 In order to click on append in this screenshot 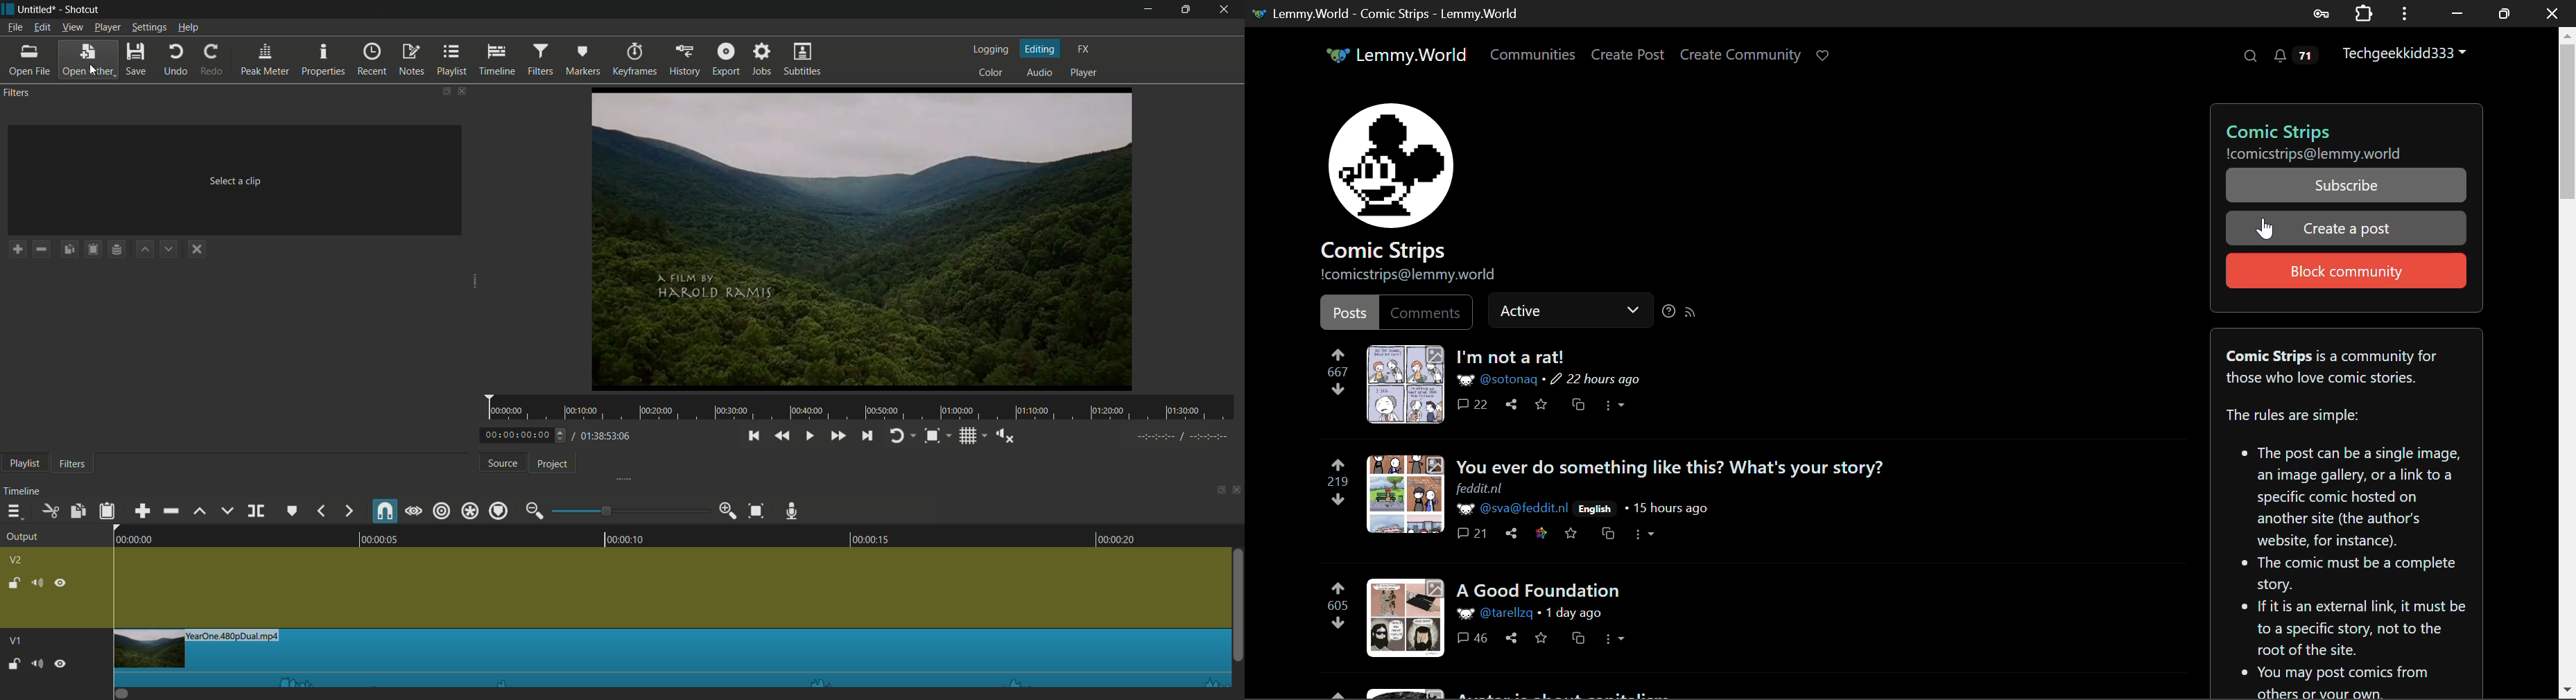, I will do `click(139, 511)`.